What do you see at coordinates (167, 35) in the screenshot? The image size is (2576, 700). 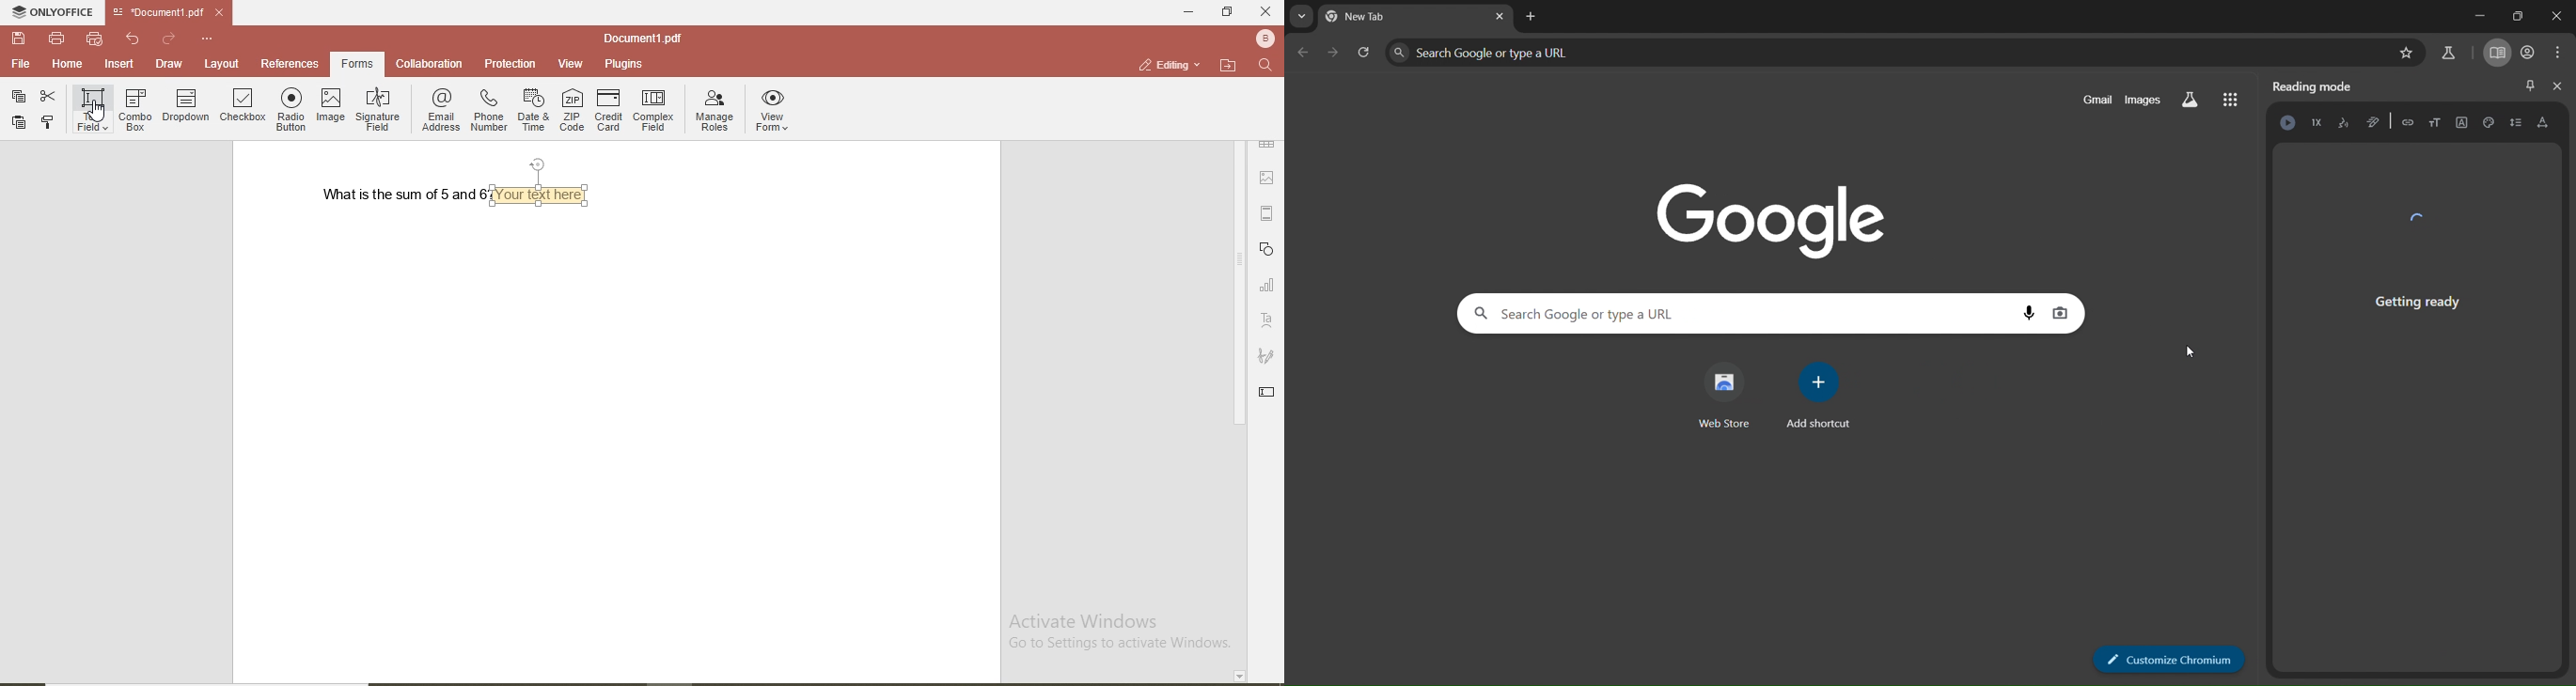 I see `redo` at bounding box center [167, 35].